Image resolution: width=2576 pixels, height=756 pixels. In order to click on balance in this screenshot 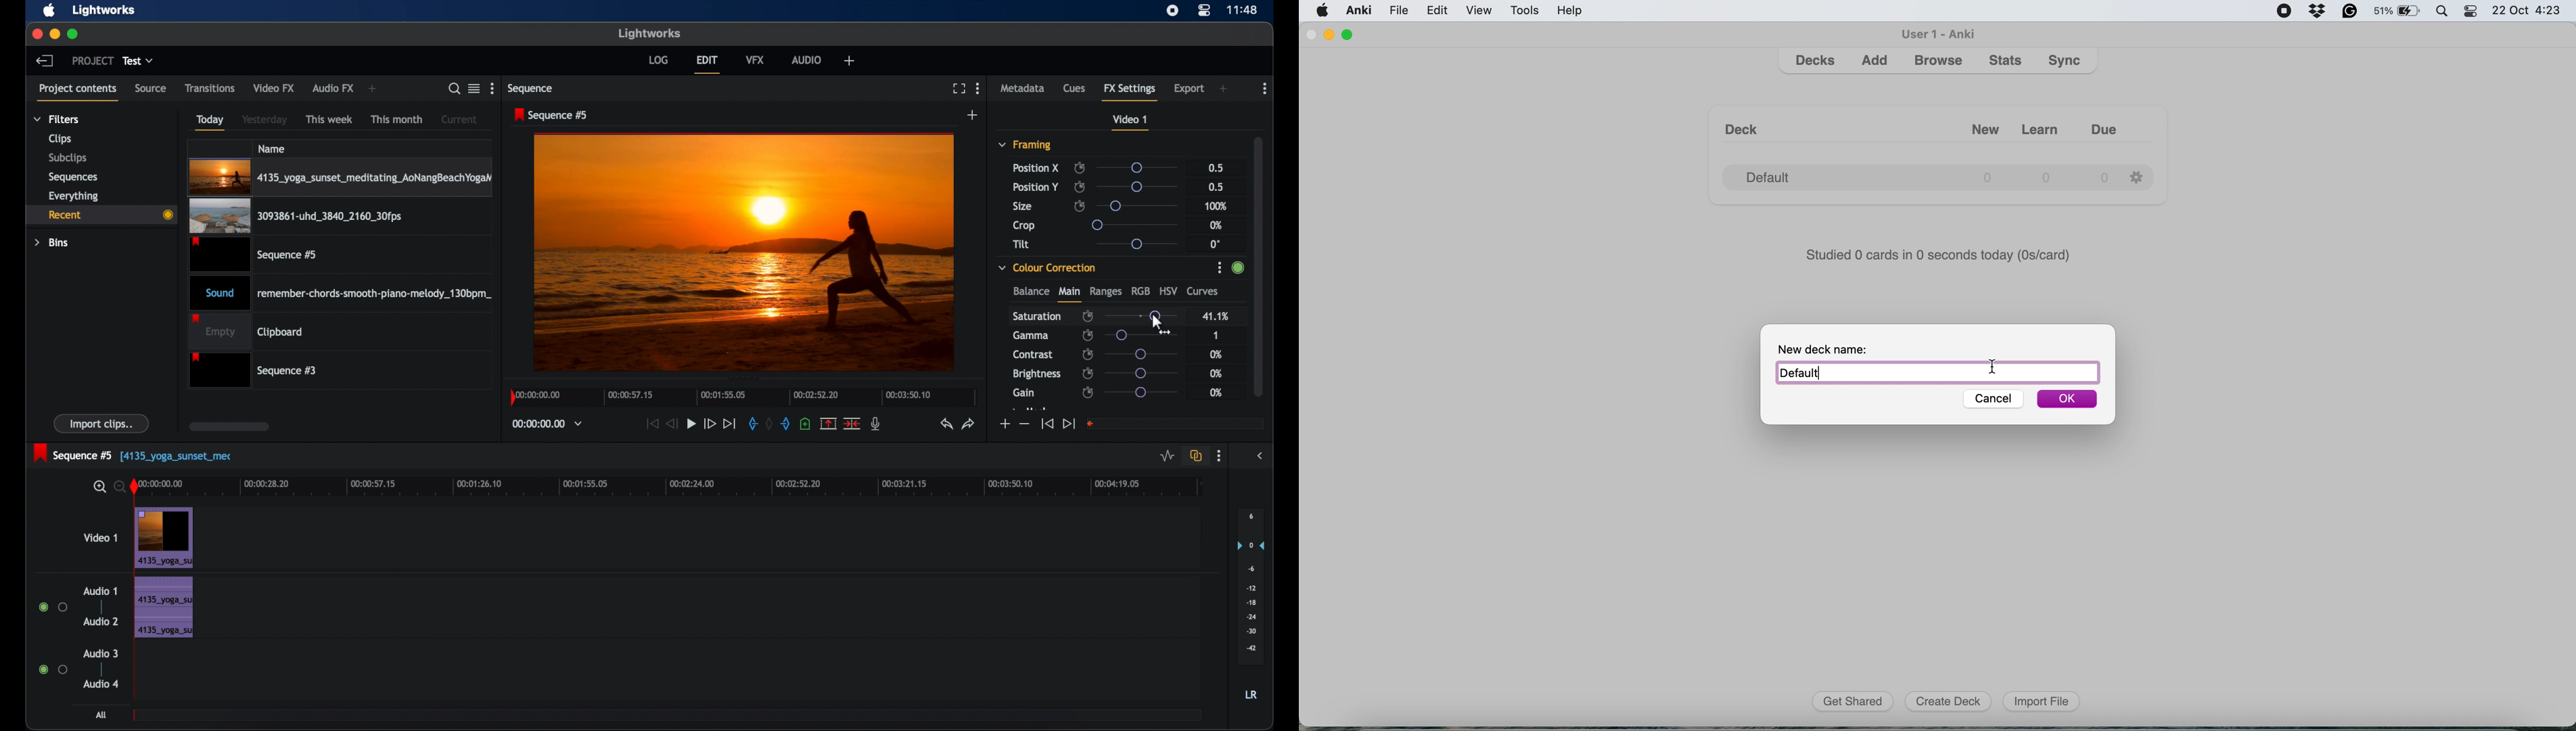, I will do `click(1030, 292)`.